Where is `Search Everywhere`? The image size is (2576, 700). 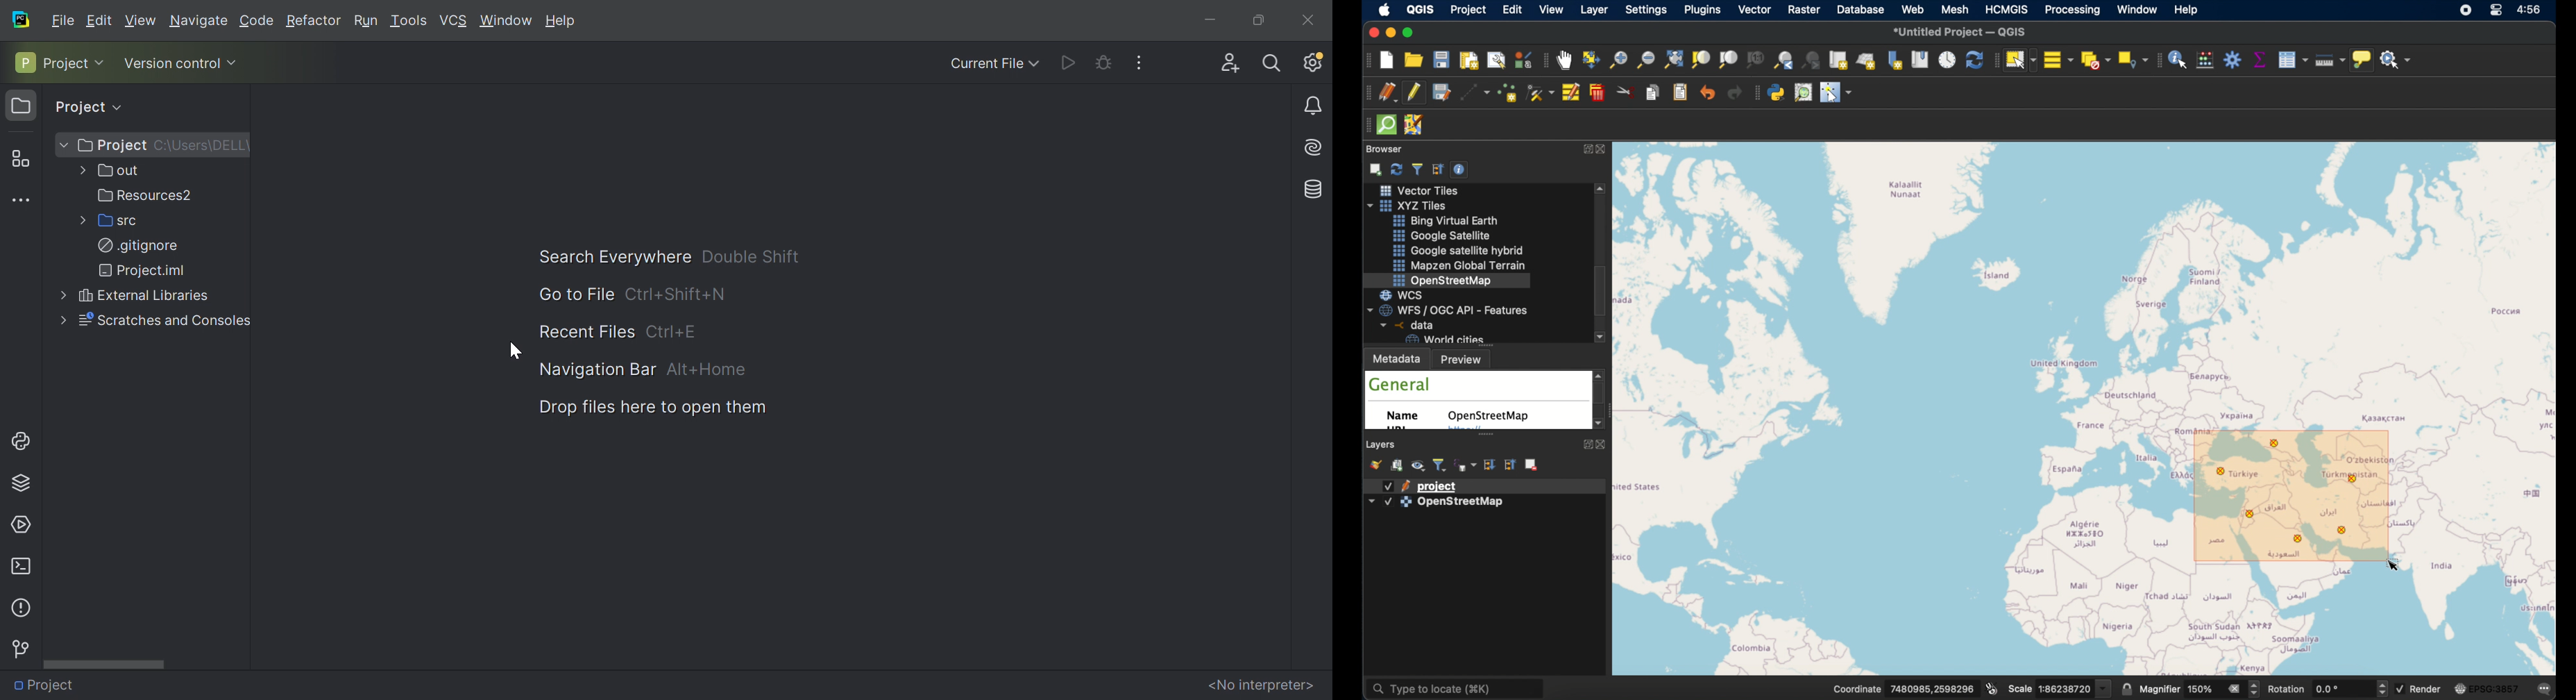 Search Everywhere is located at coordinates (609, 257).